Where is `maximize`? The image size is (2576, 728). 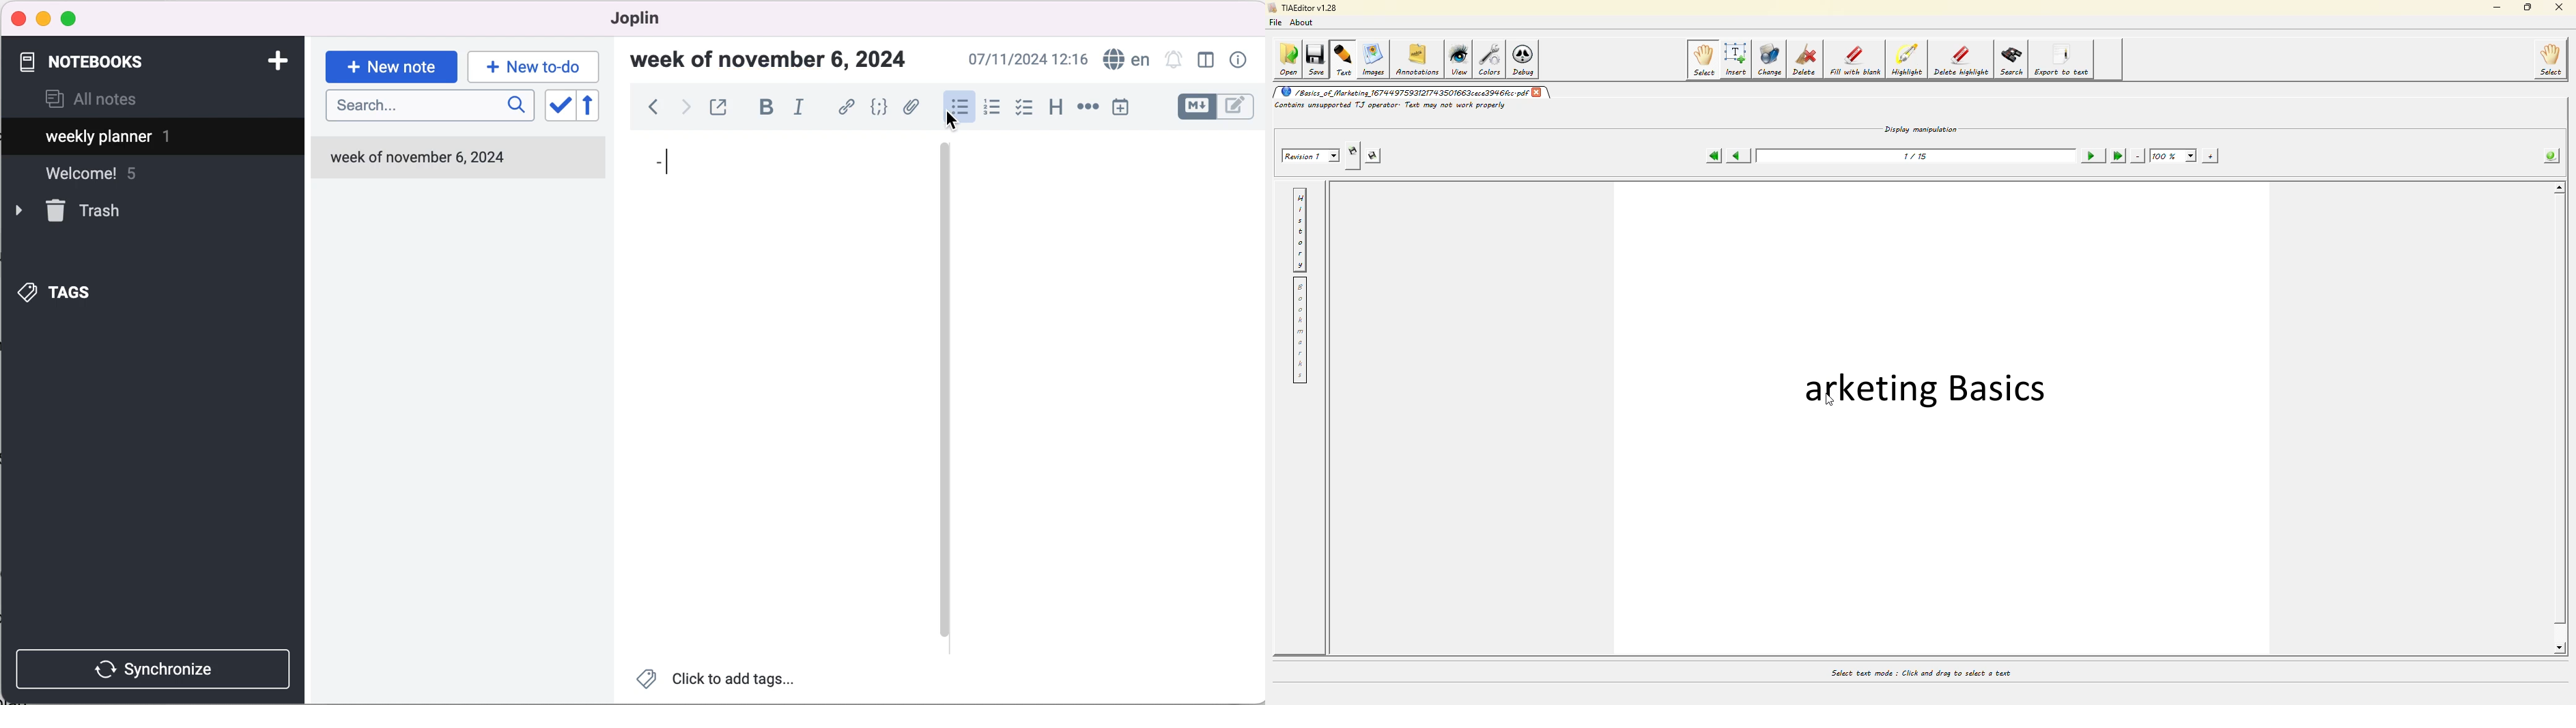 maximize is located at coordinates (71, 19).